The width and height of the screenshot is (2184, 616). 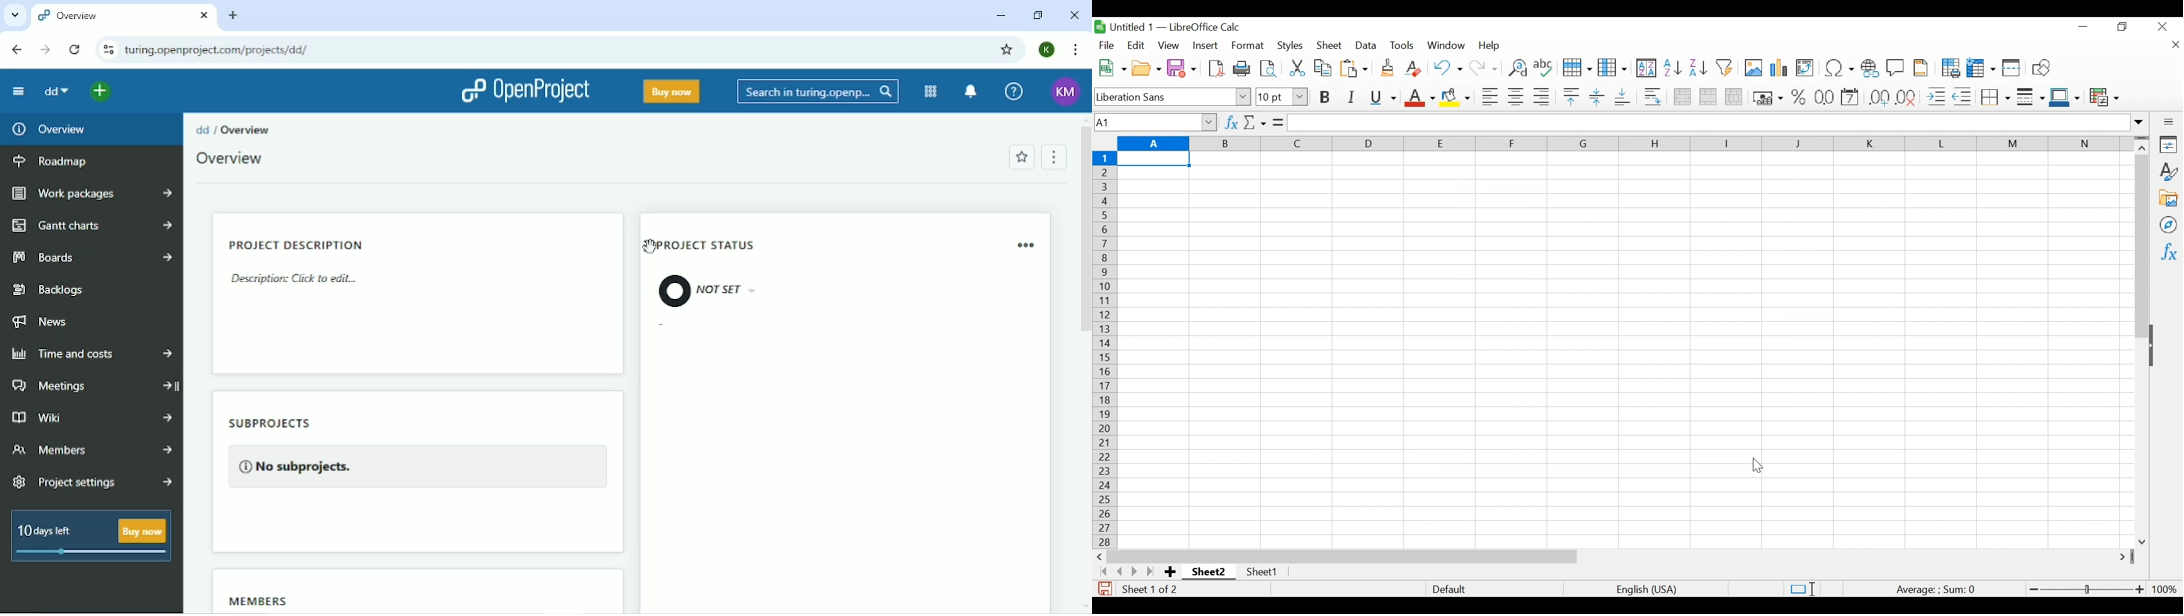 I want to click on Work packages, so click(x=93, y=193).